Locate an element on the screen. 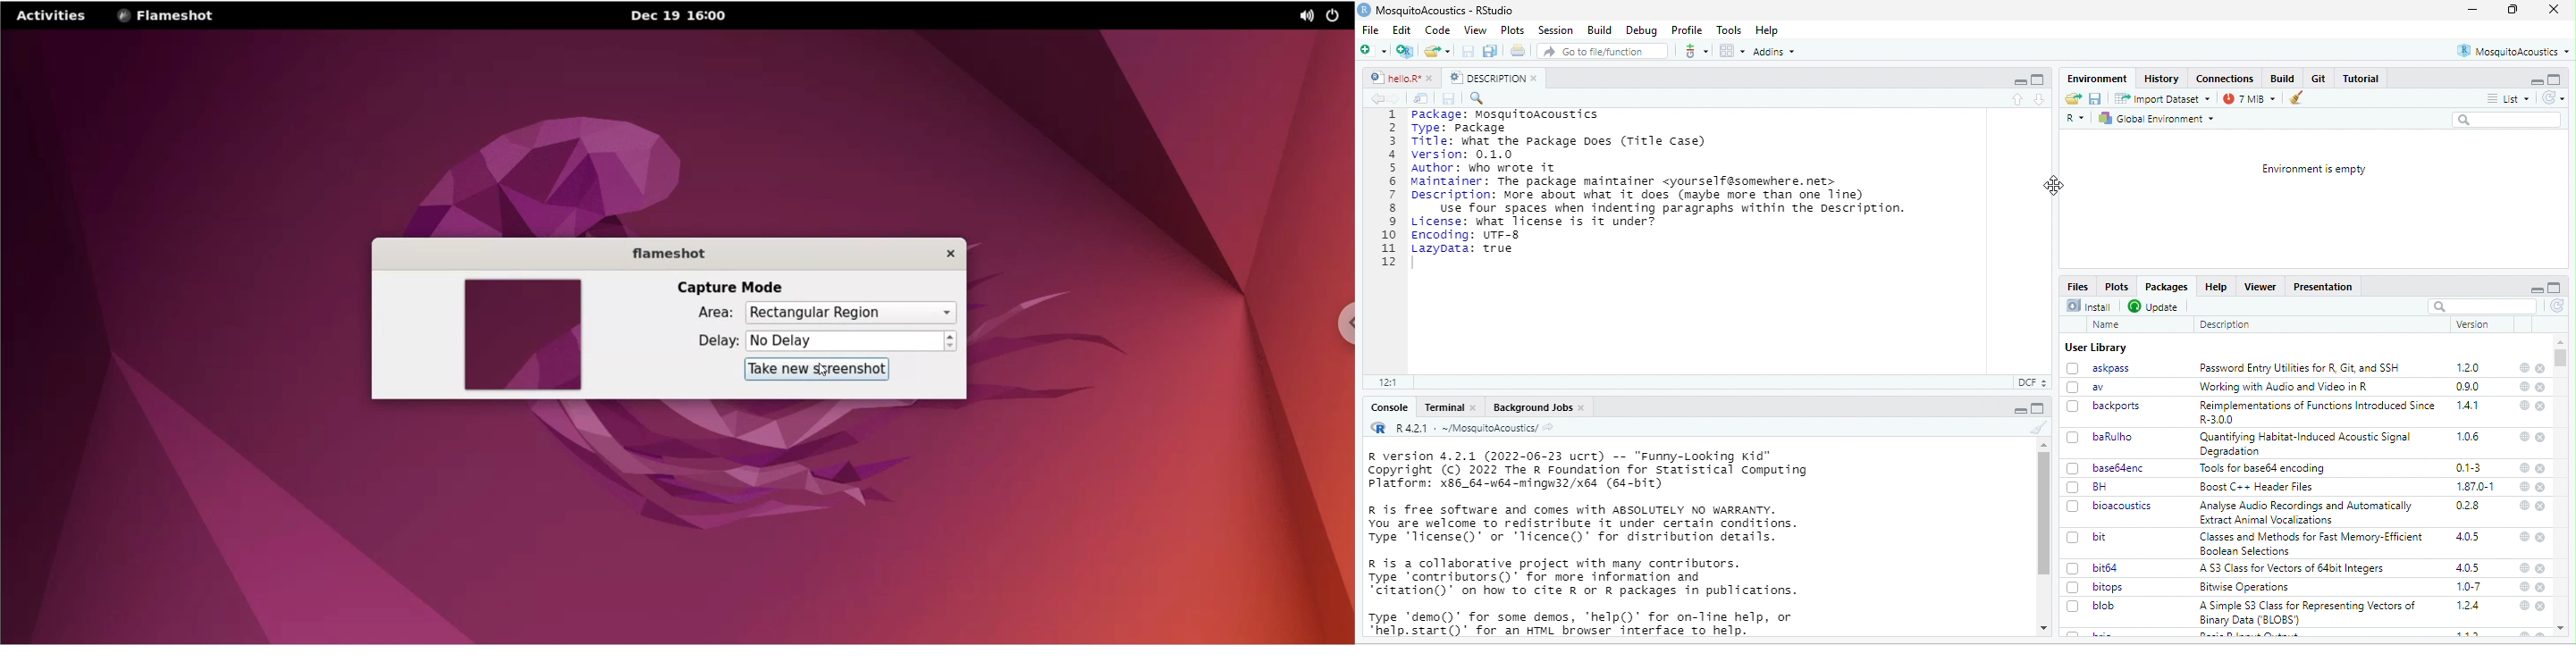  help is located at coordinates (2523, 537).